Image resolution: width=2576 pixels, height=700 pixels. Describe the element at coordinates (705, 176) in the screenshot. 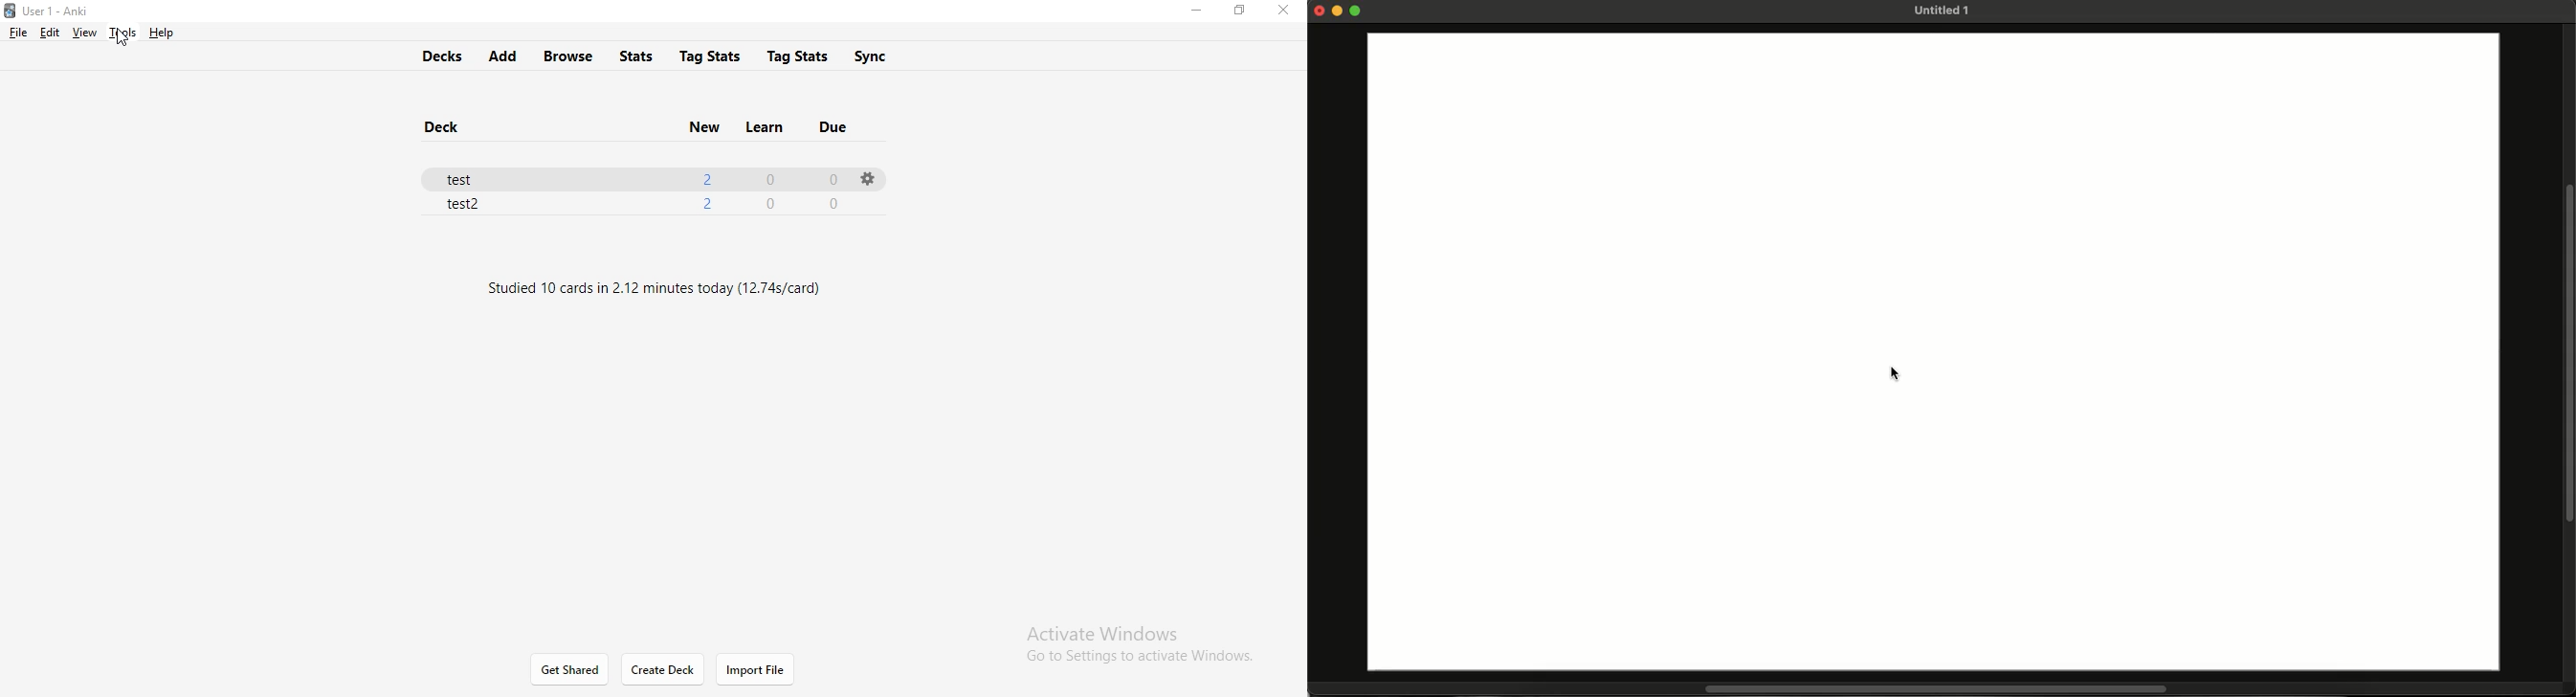

I see `2` at that location.